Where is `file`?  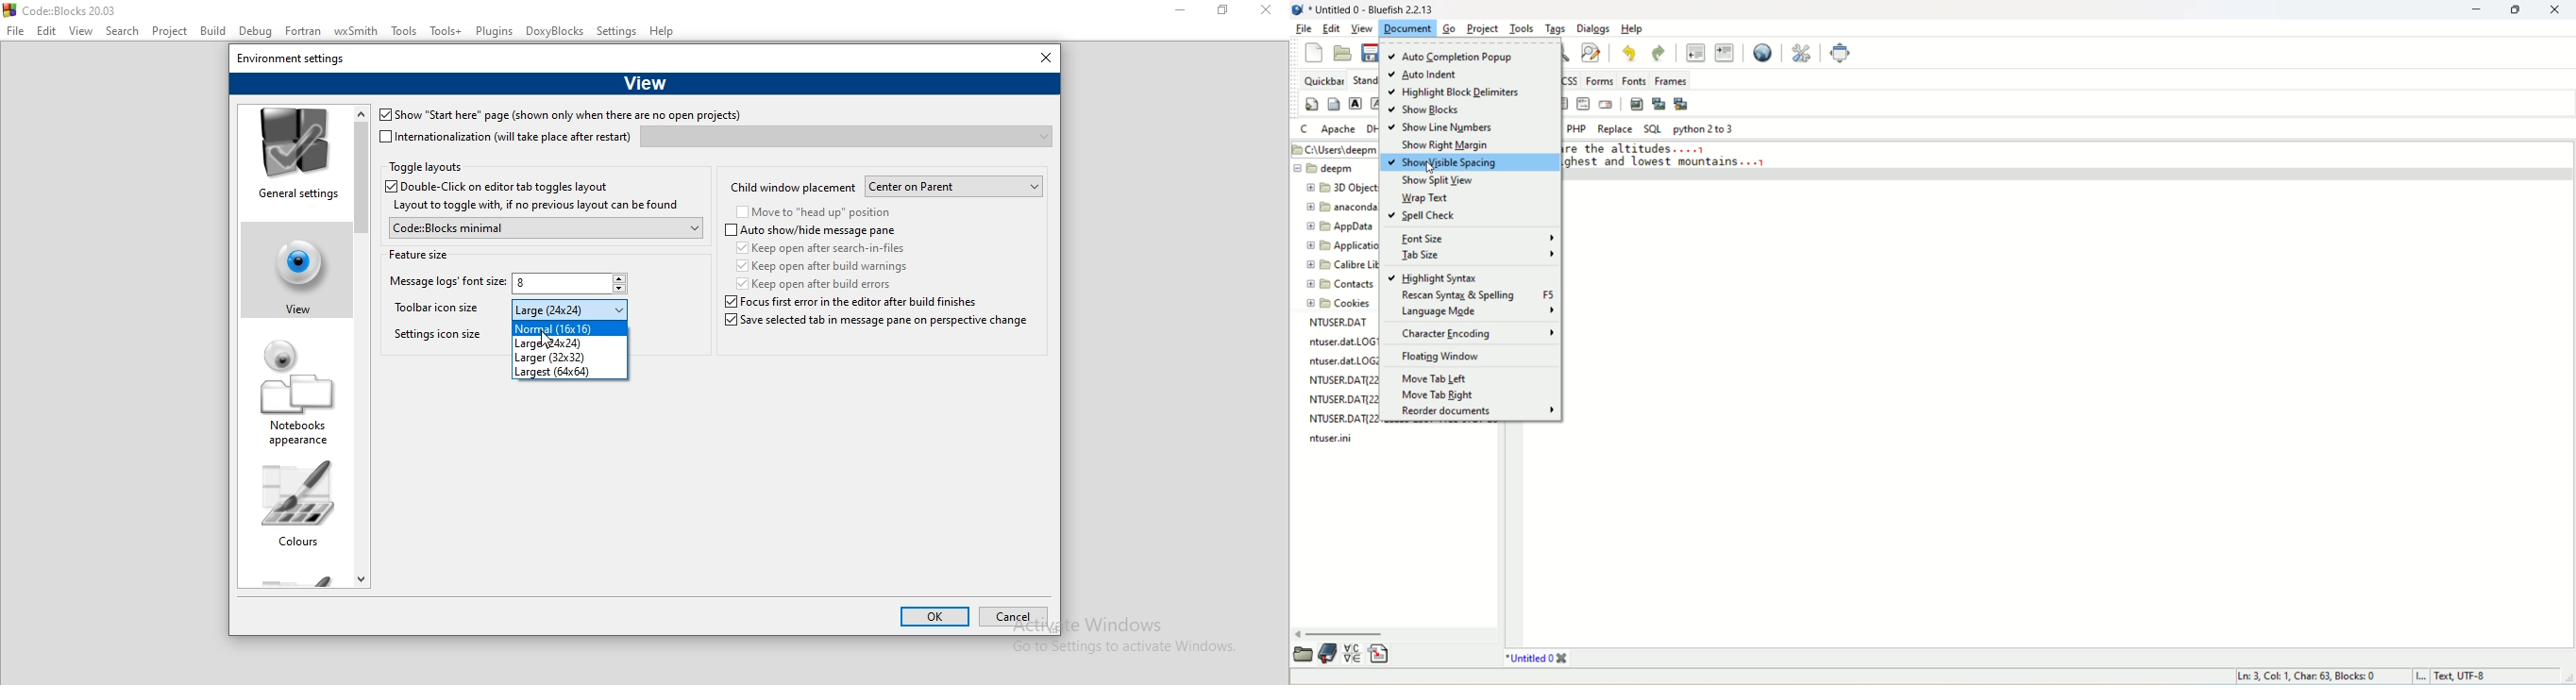 file is located at coordinates (1306, 29).